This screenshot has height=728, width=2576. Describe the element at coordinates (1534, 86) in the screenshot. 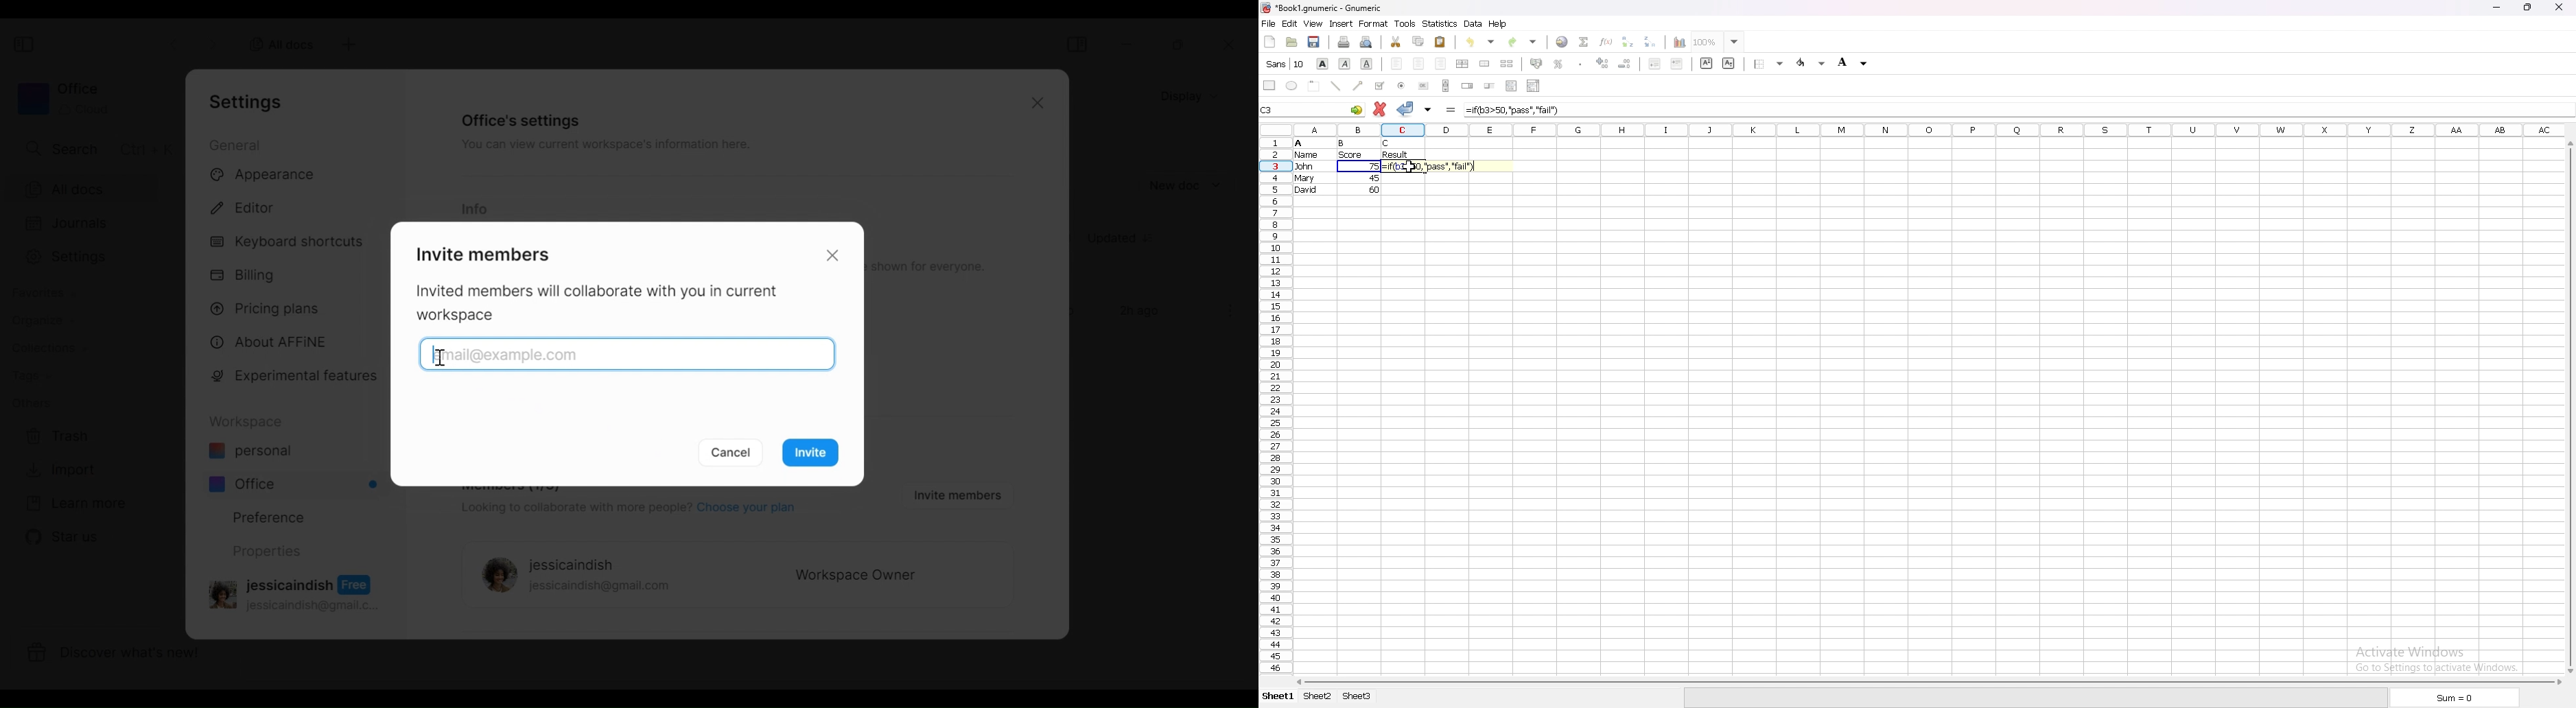

I see `combo box` at that location.